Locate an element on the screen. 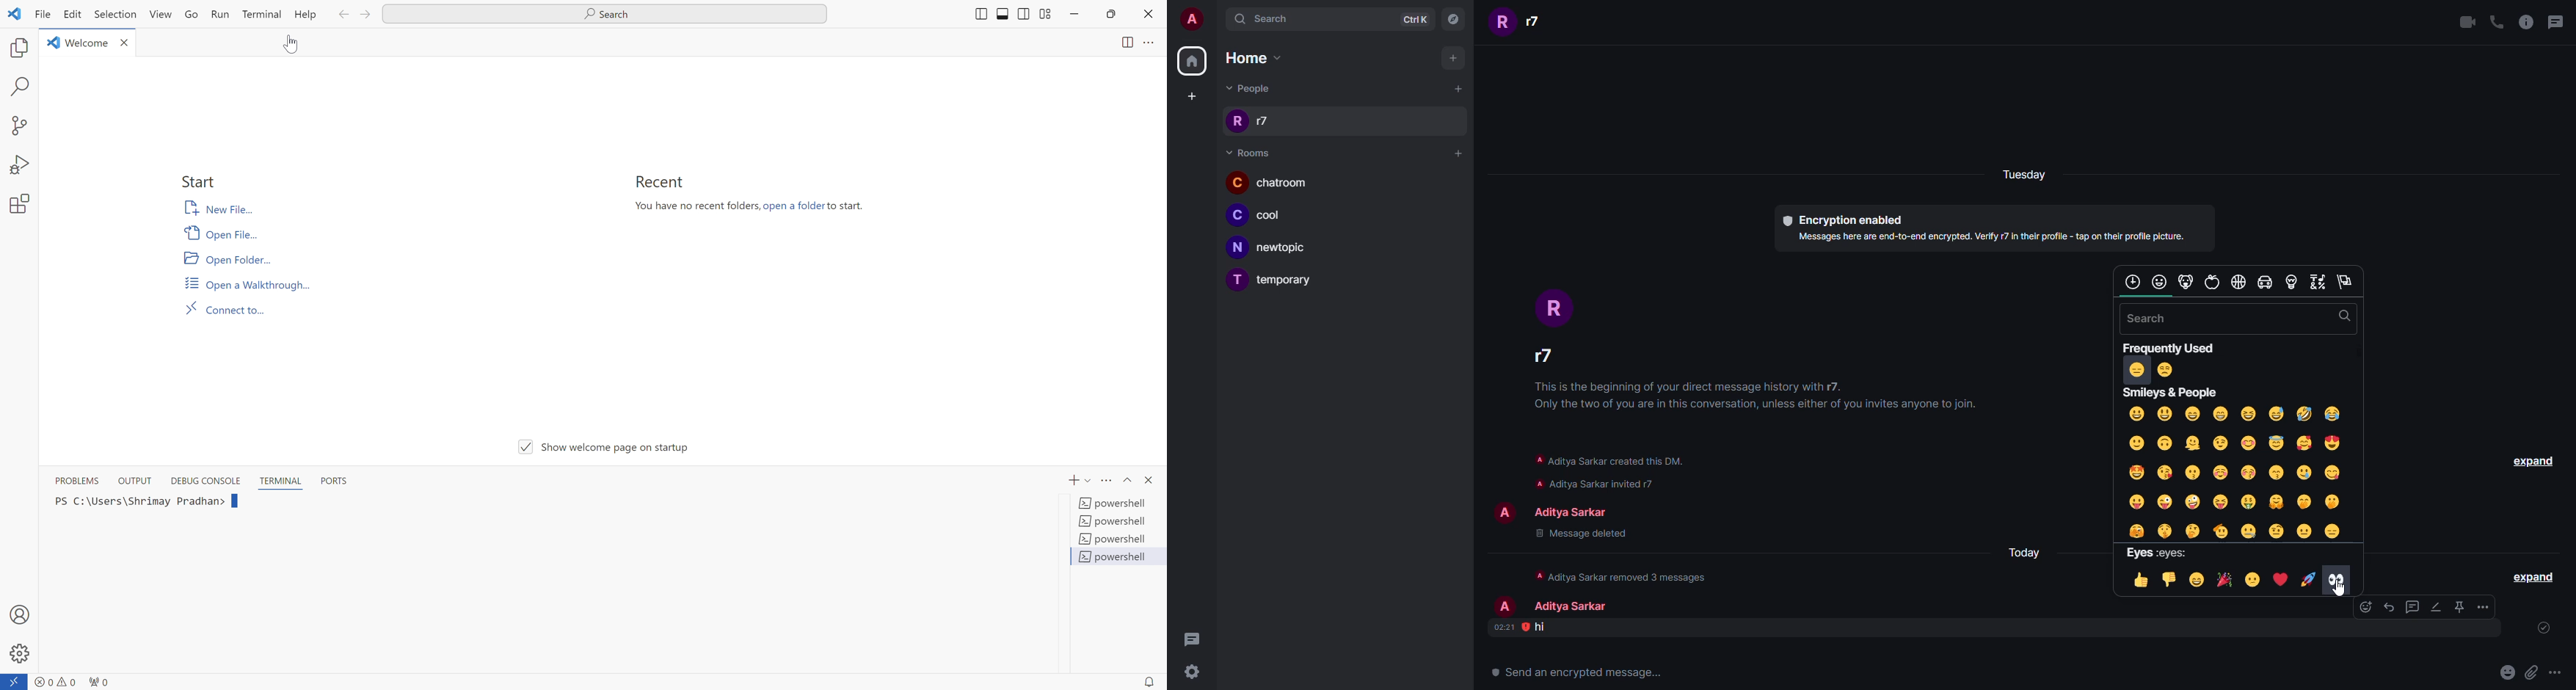 The width and height of the screenshot is (2576, 700). day is located at coordinates (2023, 175).